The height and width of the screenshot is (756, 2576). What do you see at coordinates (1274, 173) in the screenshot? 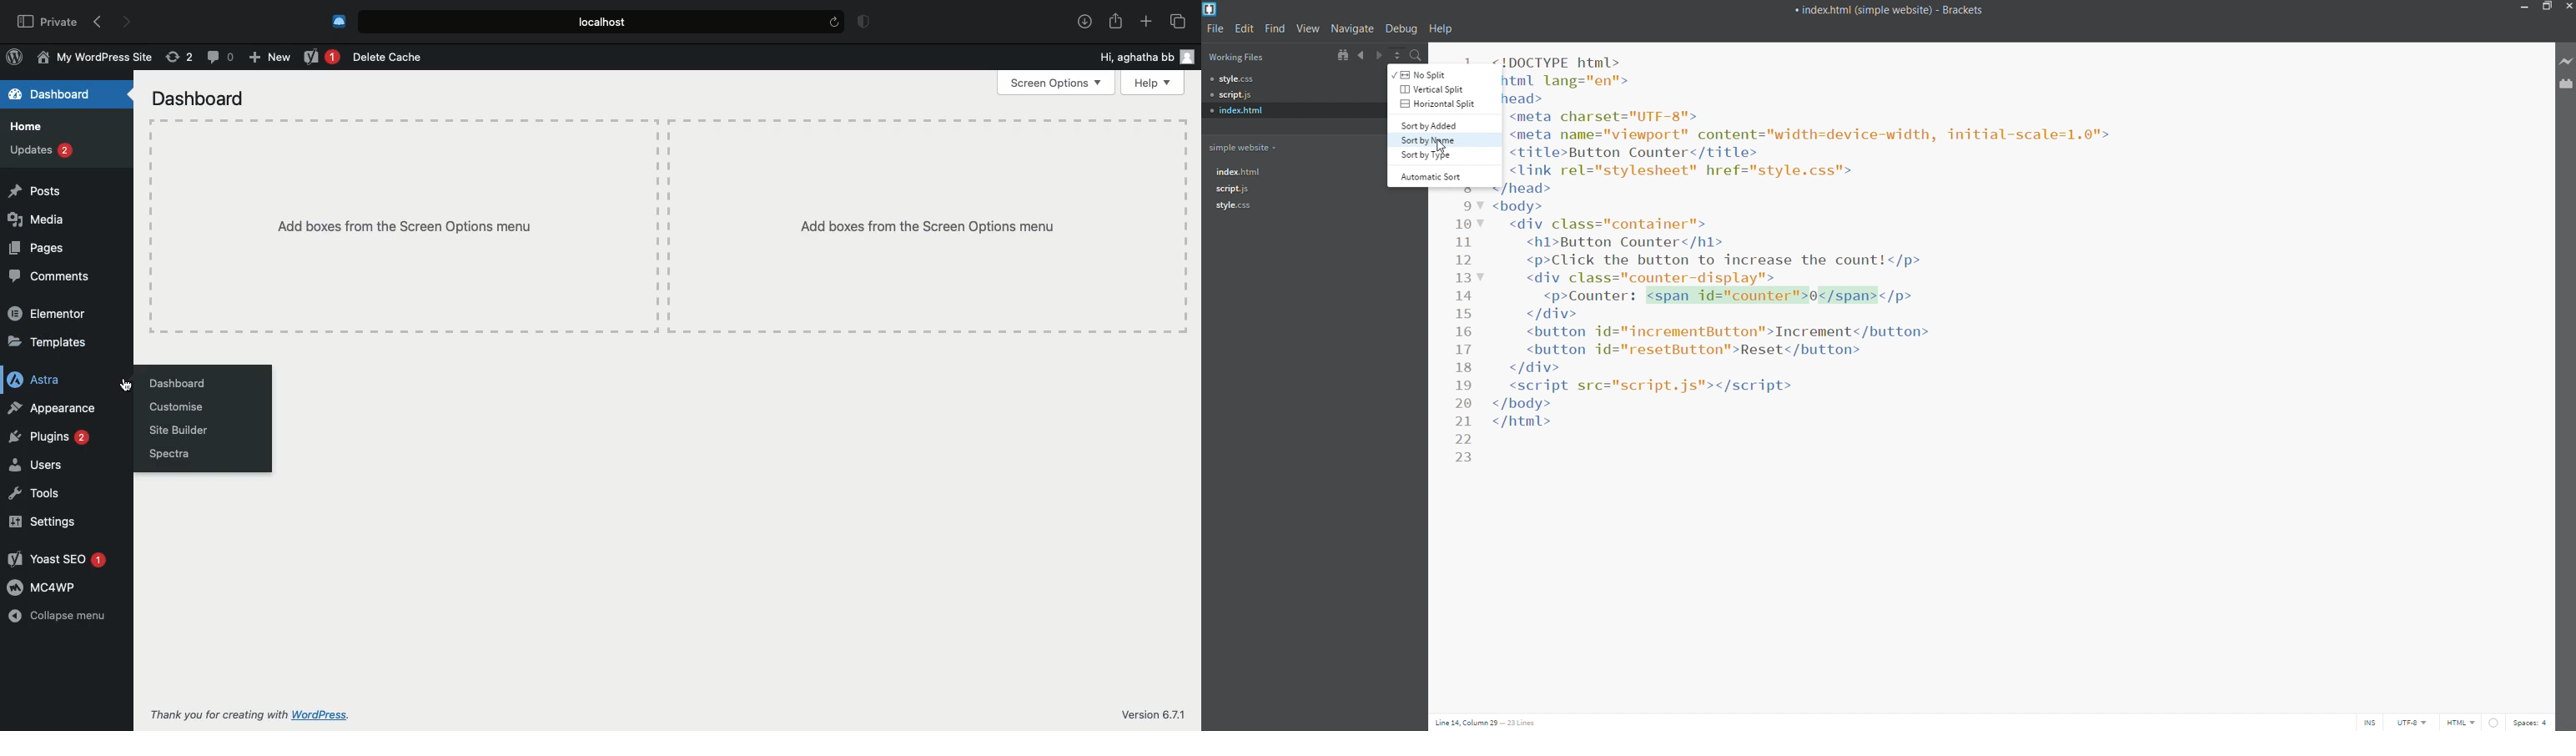
I see `index.html` at bounding box center [1274, 173].